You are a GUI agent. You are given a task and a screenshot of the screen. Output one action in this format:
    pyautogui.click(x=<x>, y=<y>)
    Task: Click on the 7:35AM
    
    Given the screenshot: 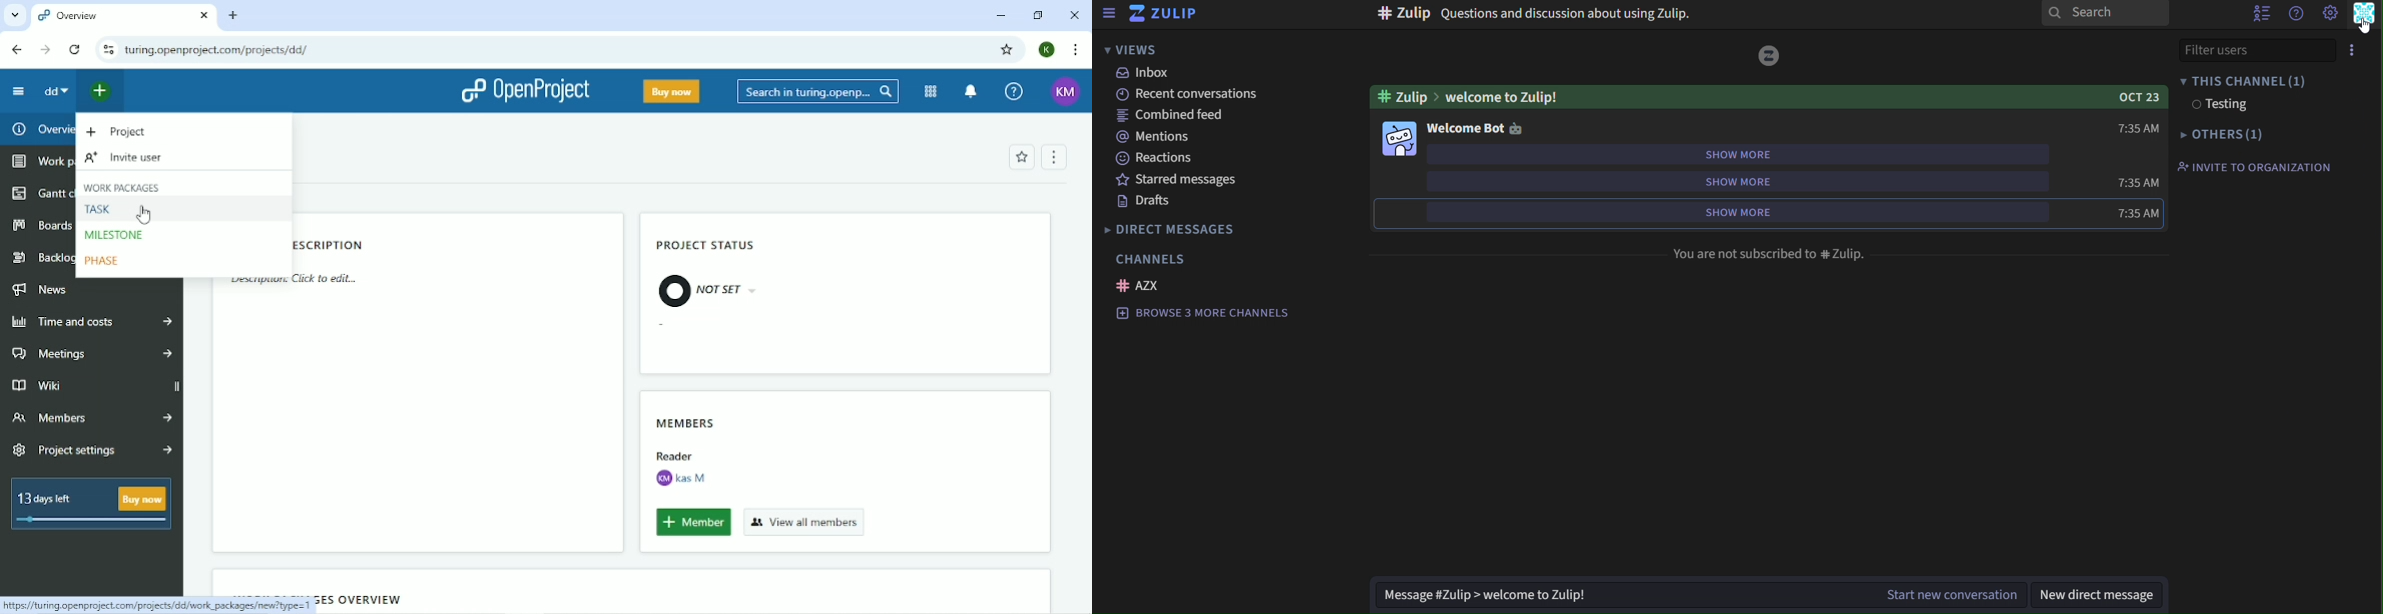 What is the action you would take?
    pyautogui.click(x=2140, y=213)
    